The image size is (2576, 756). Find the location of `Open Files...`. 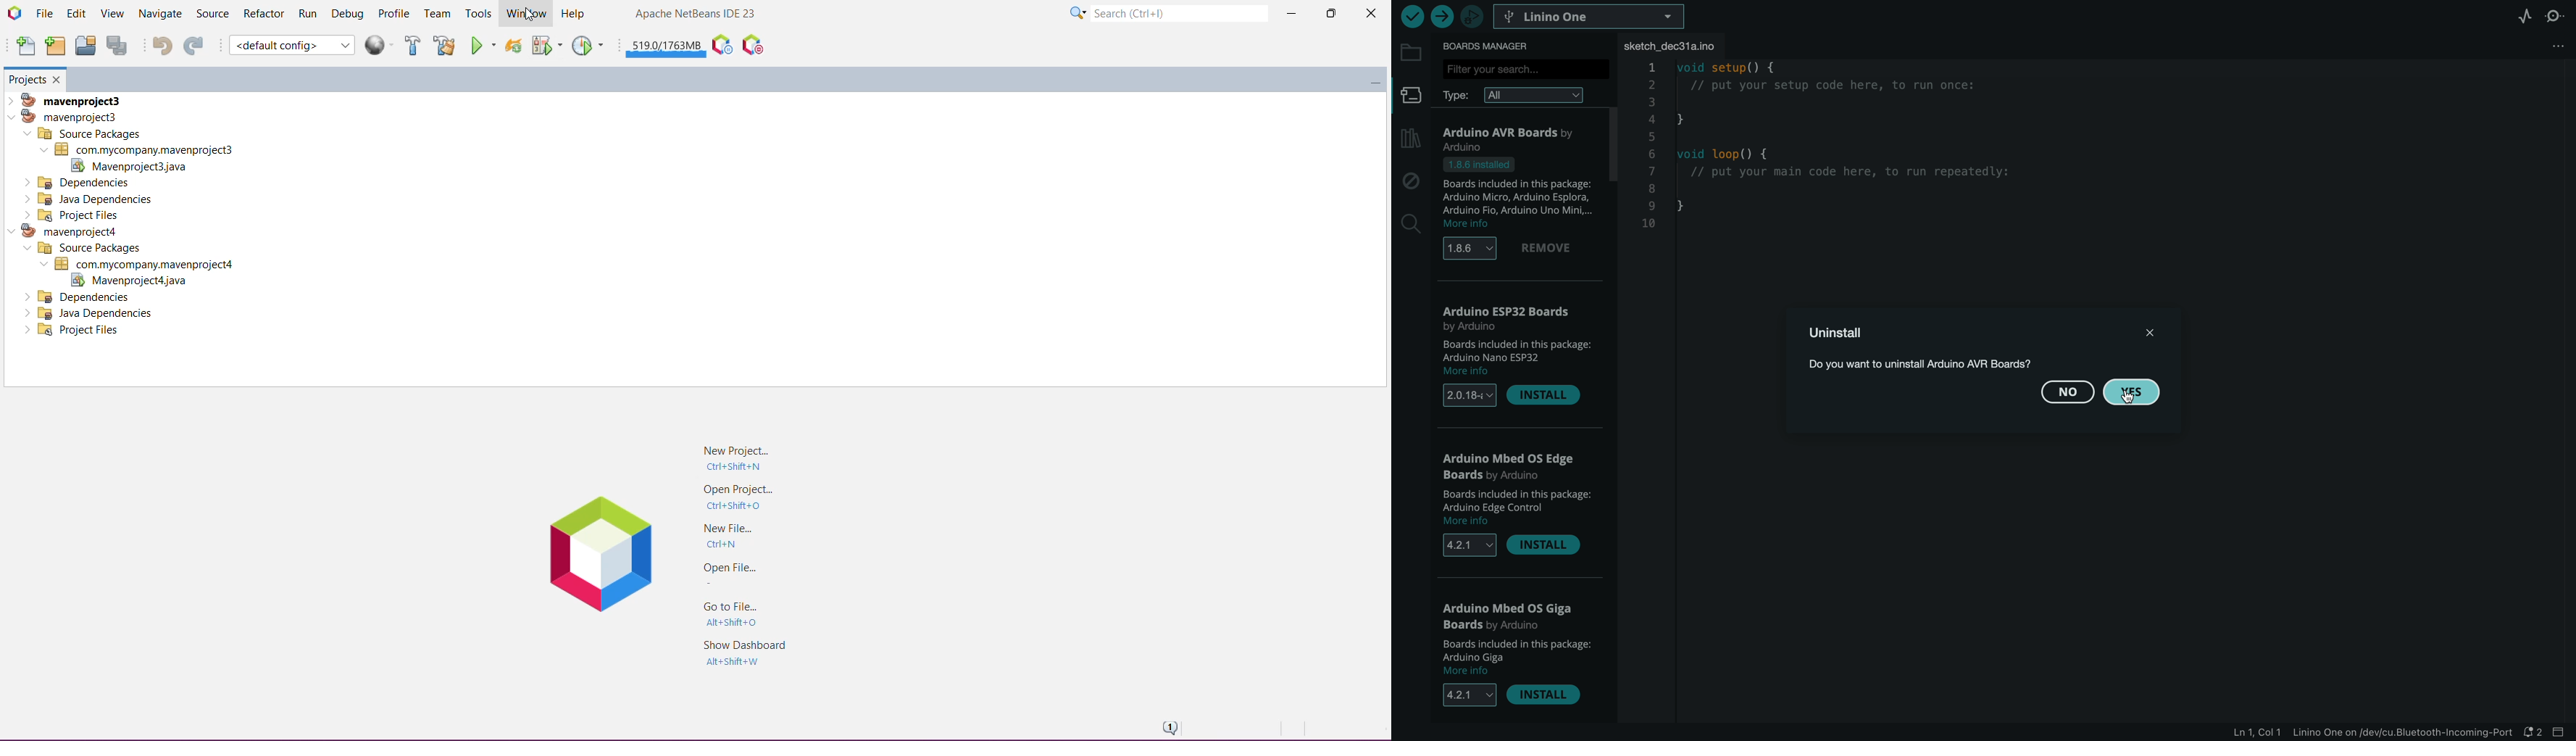

Open Files... is located at coordinates (727, 572).